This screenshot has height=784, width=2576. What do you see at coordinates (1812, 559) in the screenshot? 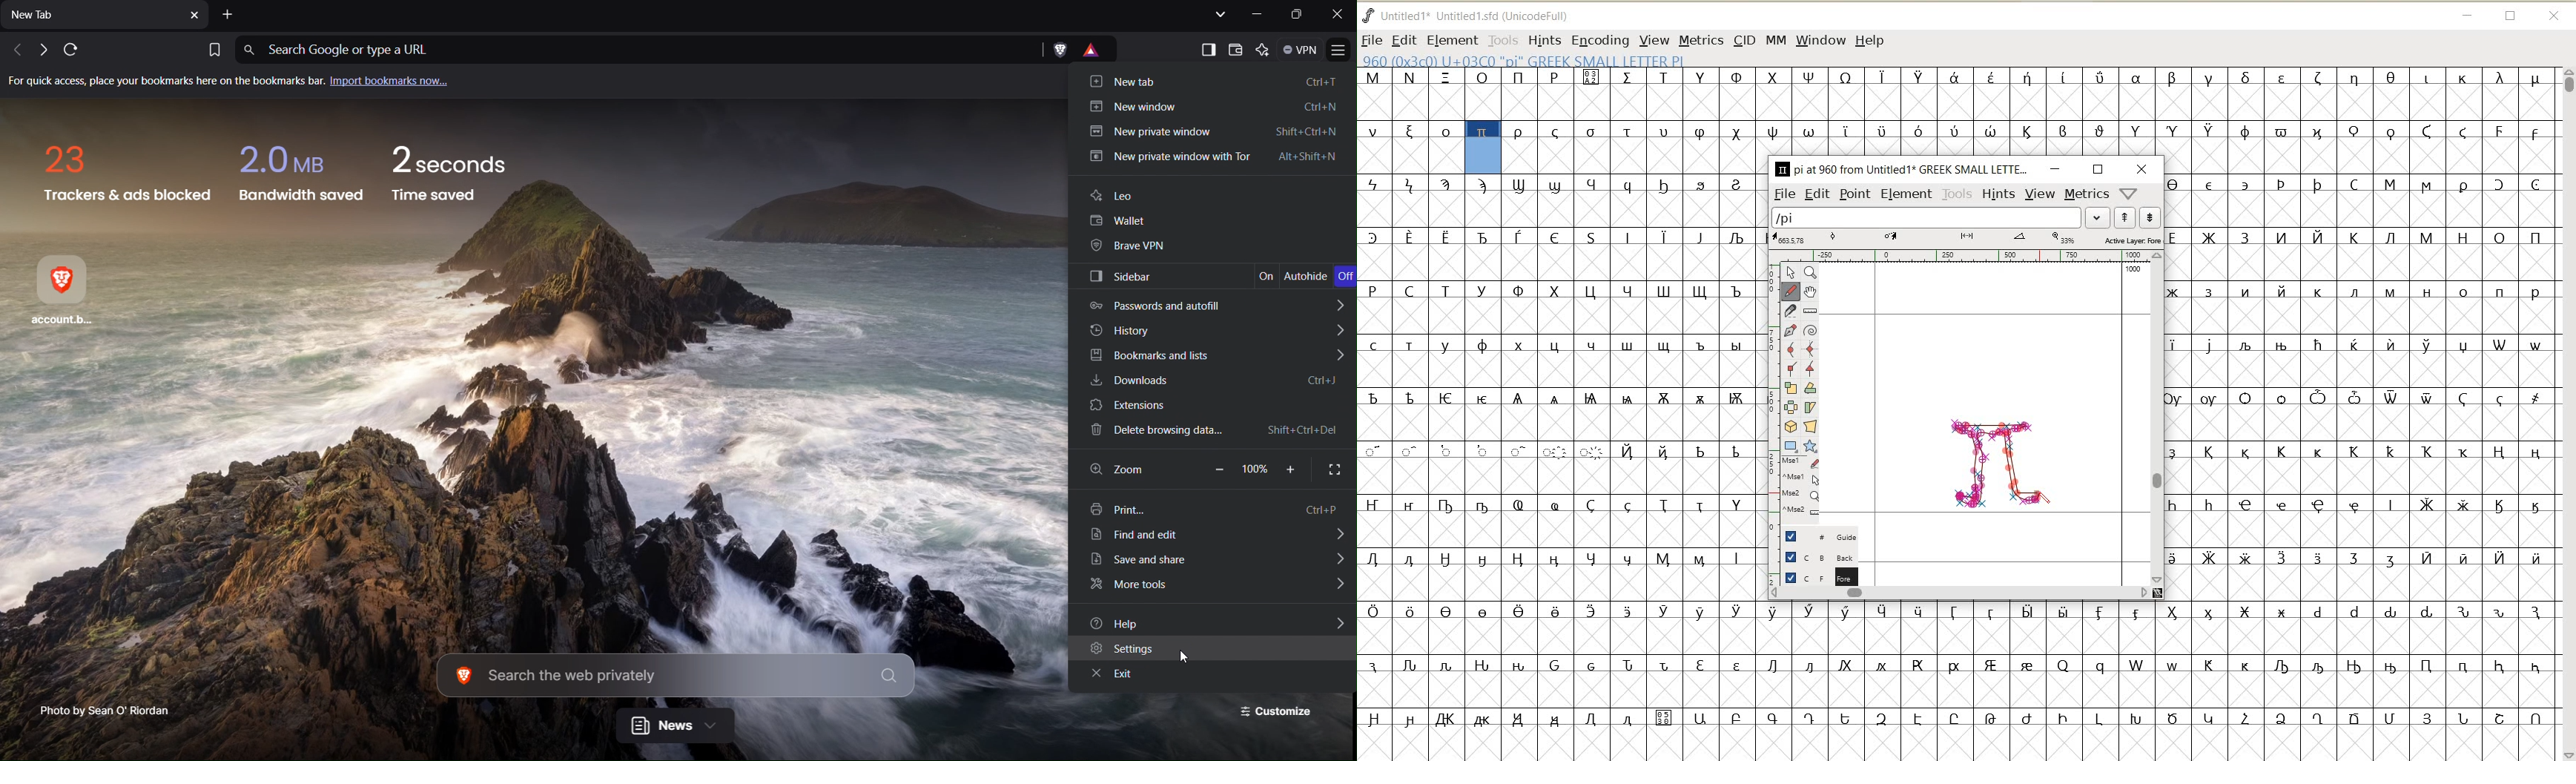
I see `BACKGROUND` at bounding box center [1812, 559].